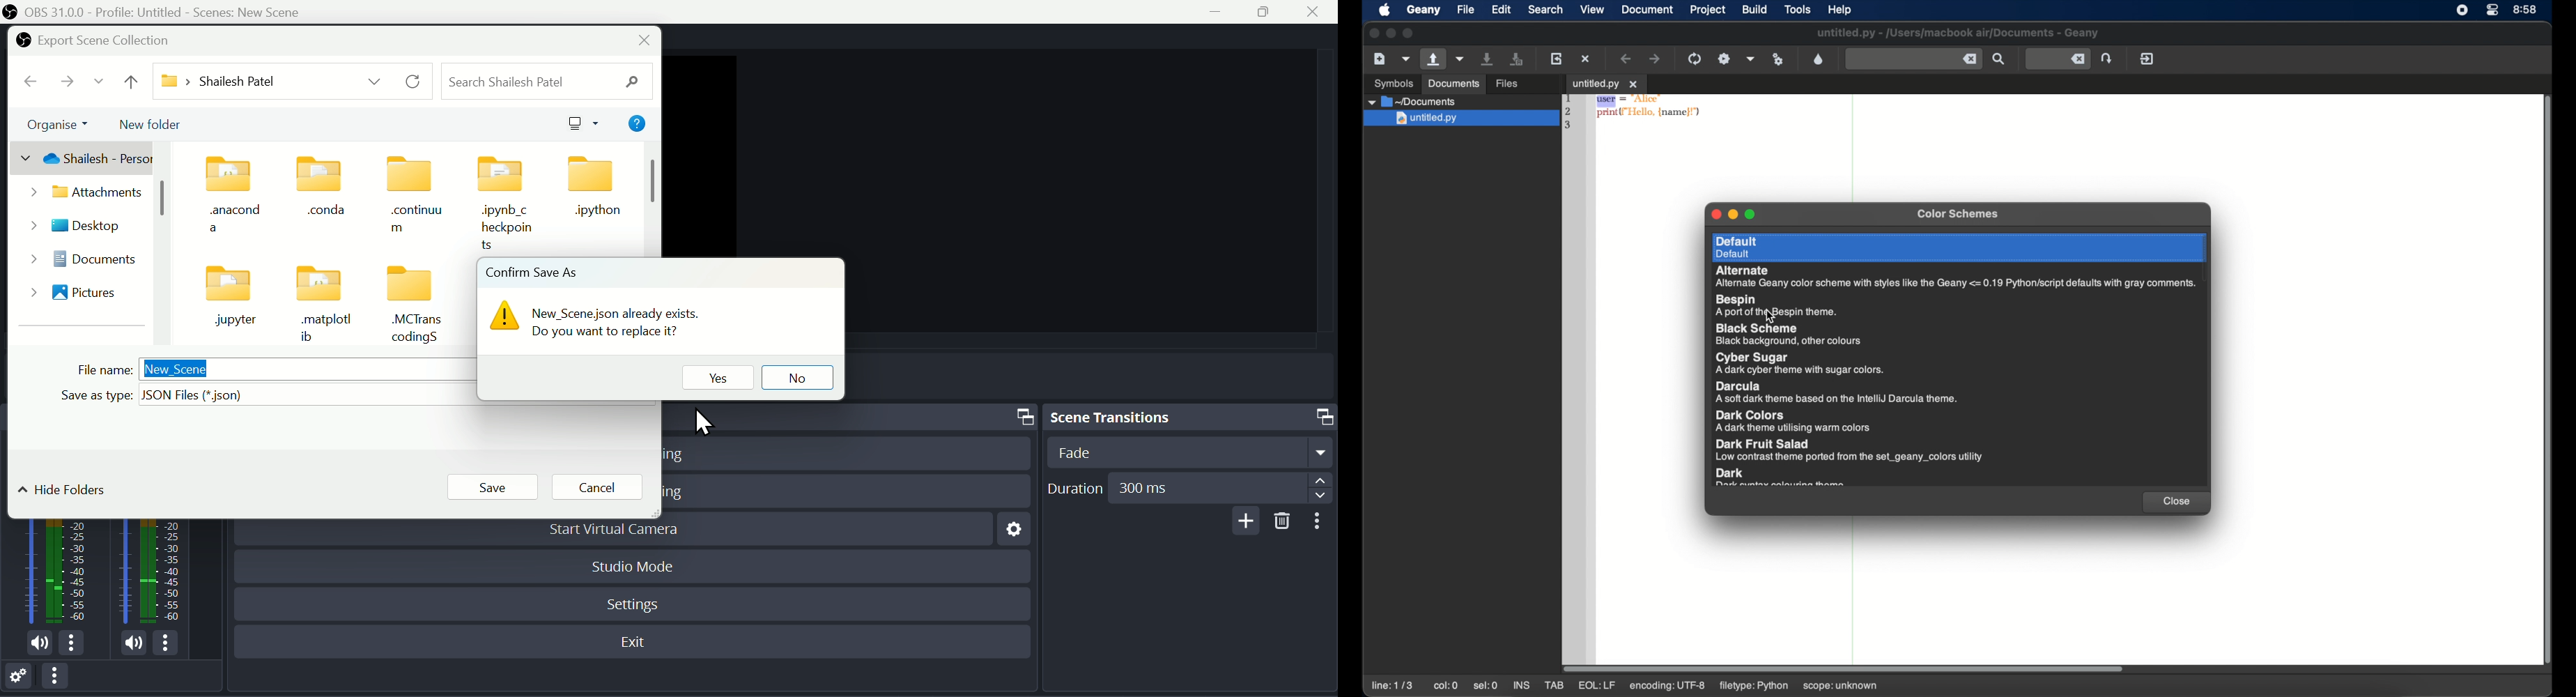  What do you see at coordinates (1010, 533) in the screenshot?
I see `Settings` at bounding box center [1010, 533].